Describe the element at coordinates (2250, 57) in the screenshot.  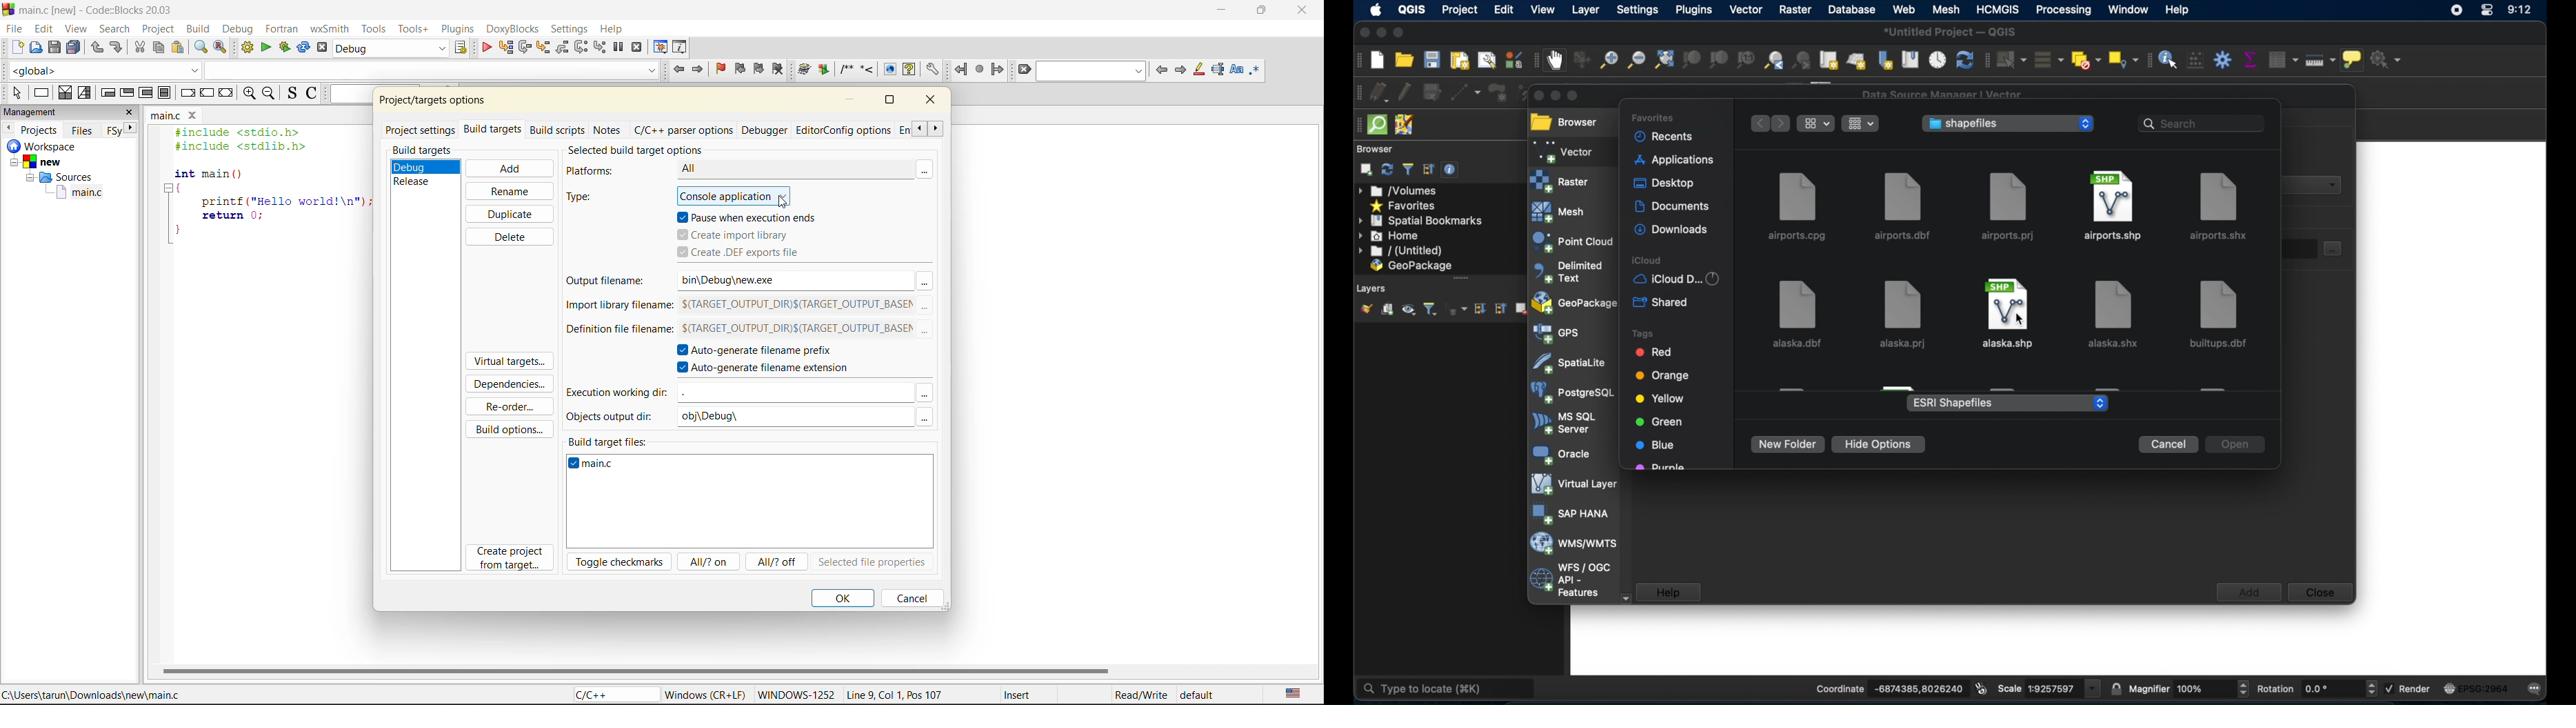
I see `show statistical summary` at that location.